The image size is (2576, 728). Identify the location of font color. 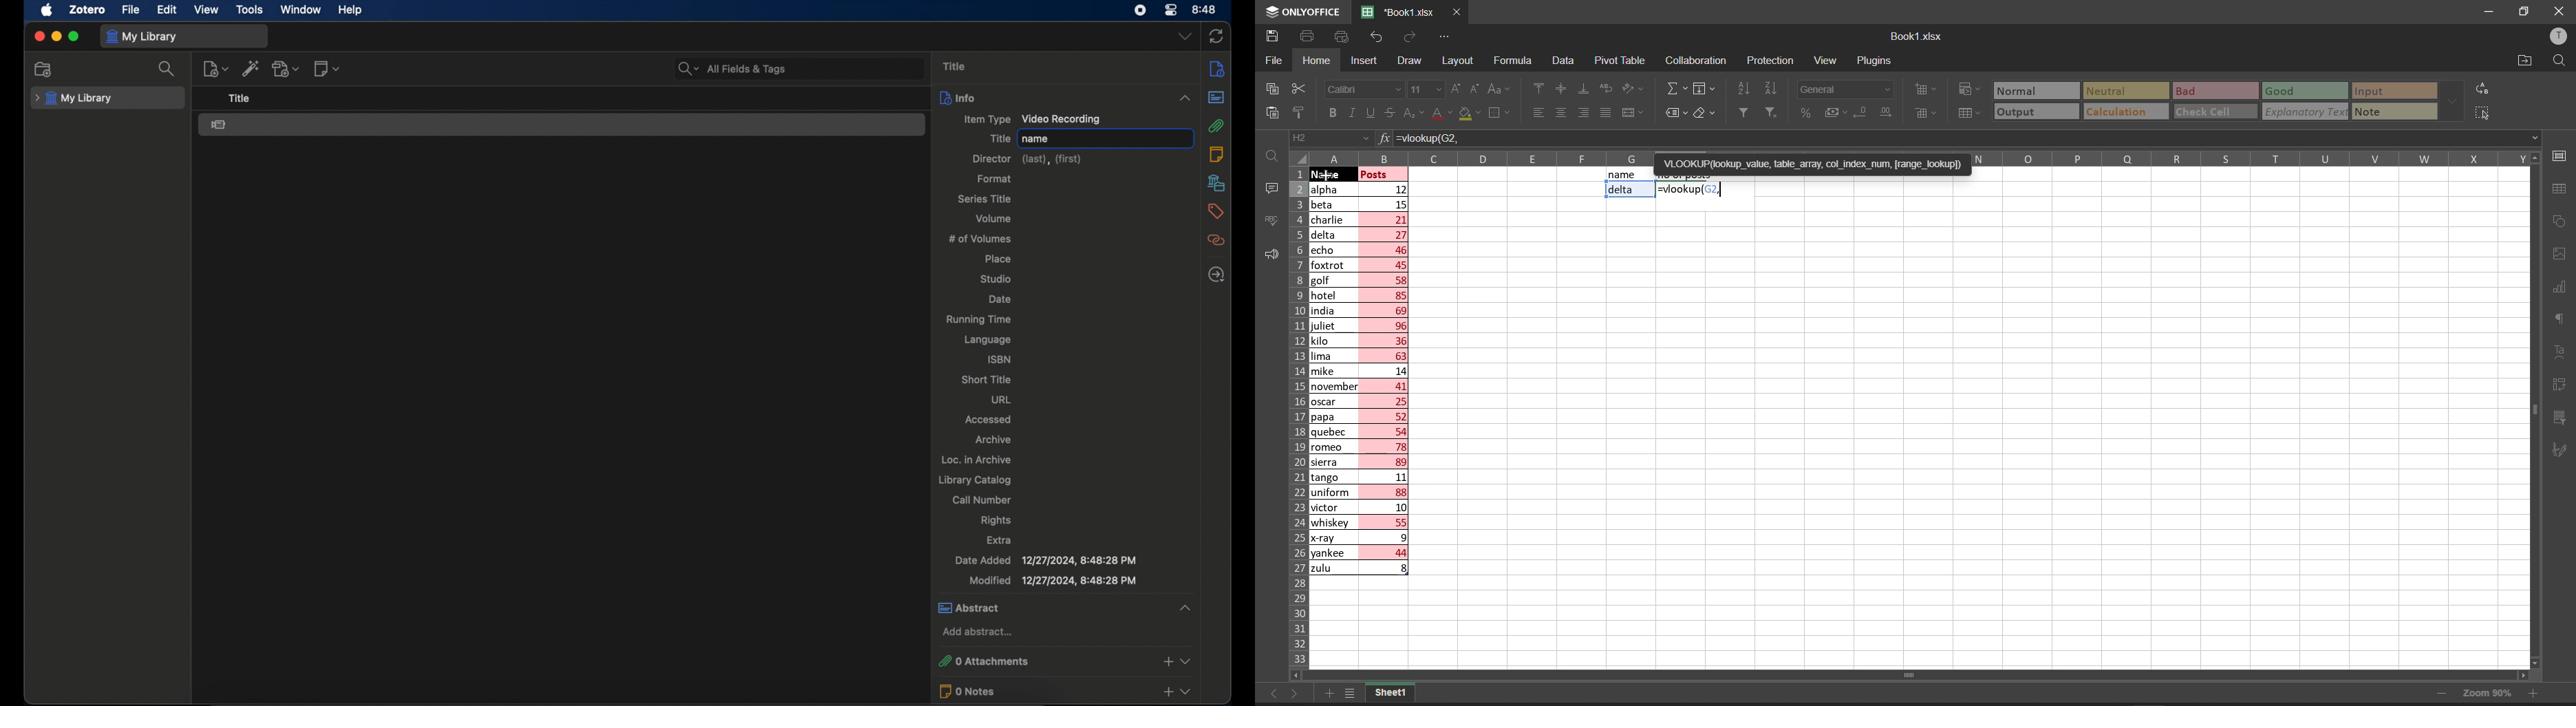
(1440, 113).